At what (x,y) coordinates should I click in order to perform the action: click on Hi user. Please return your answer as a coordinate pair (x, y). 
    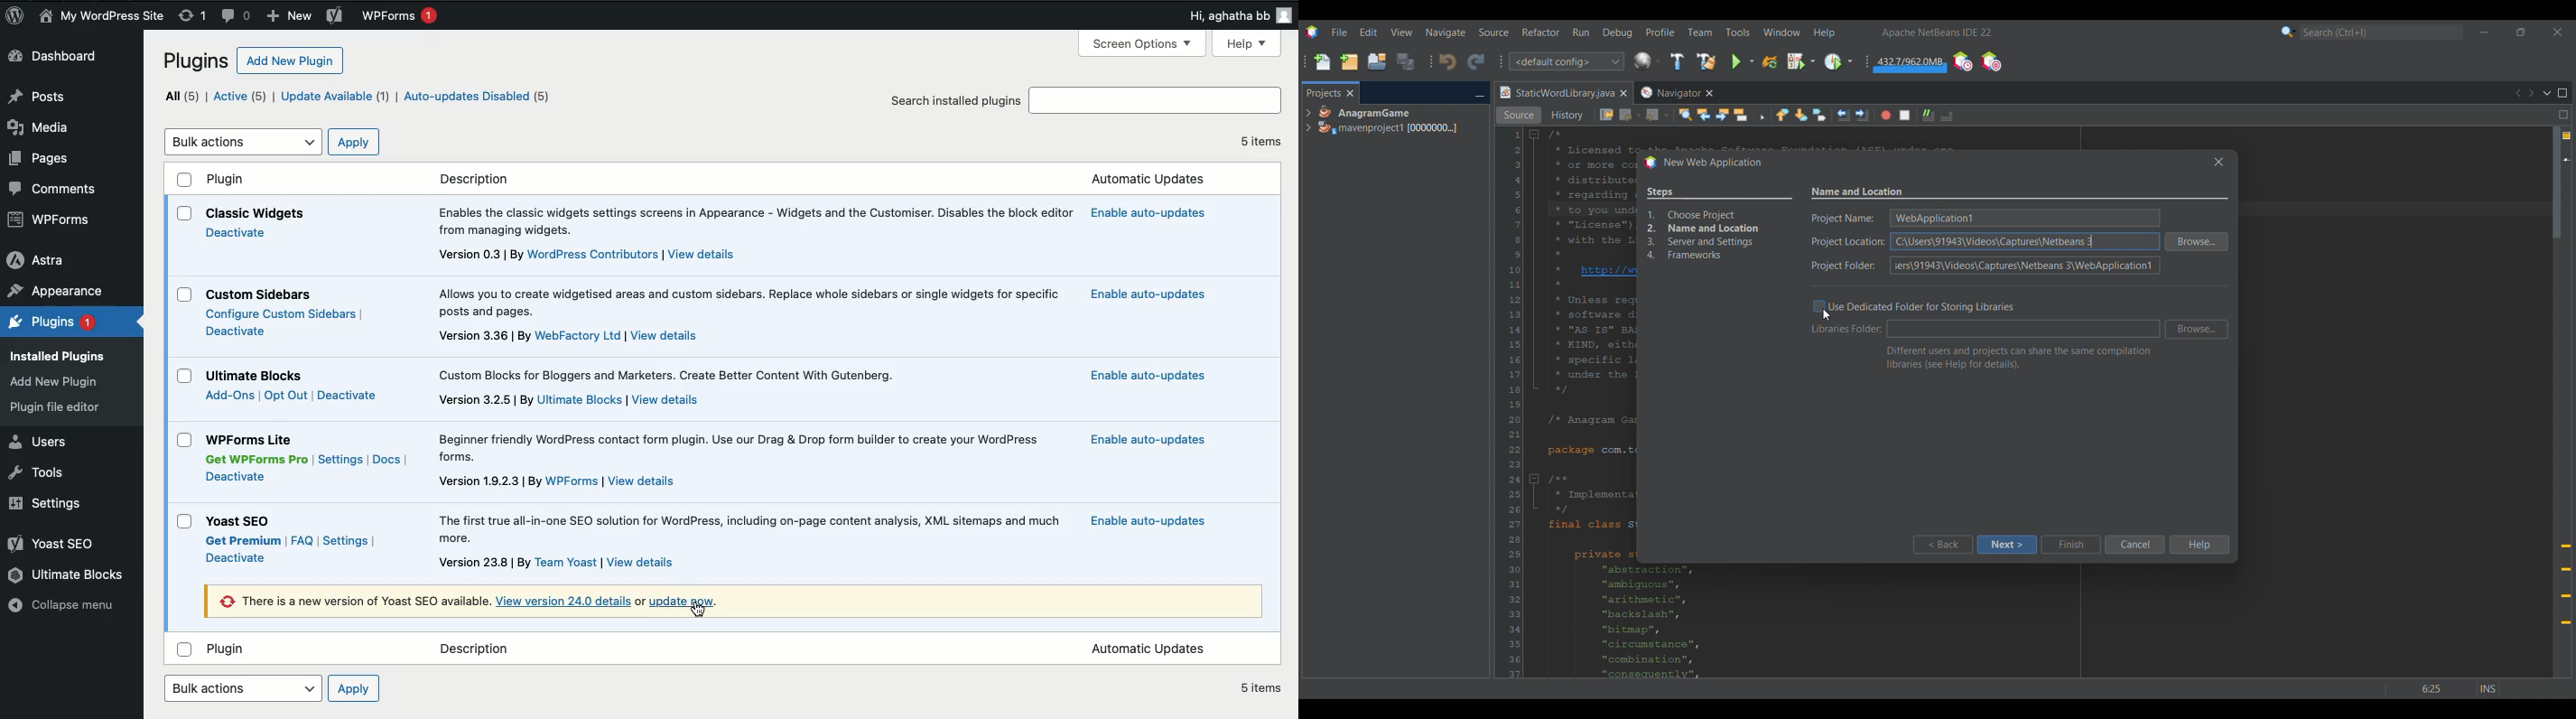
    Looking at the image, I should click on (1240, 15).